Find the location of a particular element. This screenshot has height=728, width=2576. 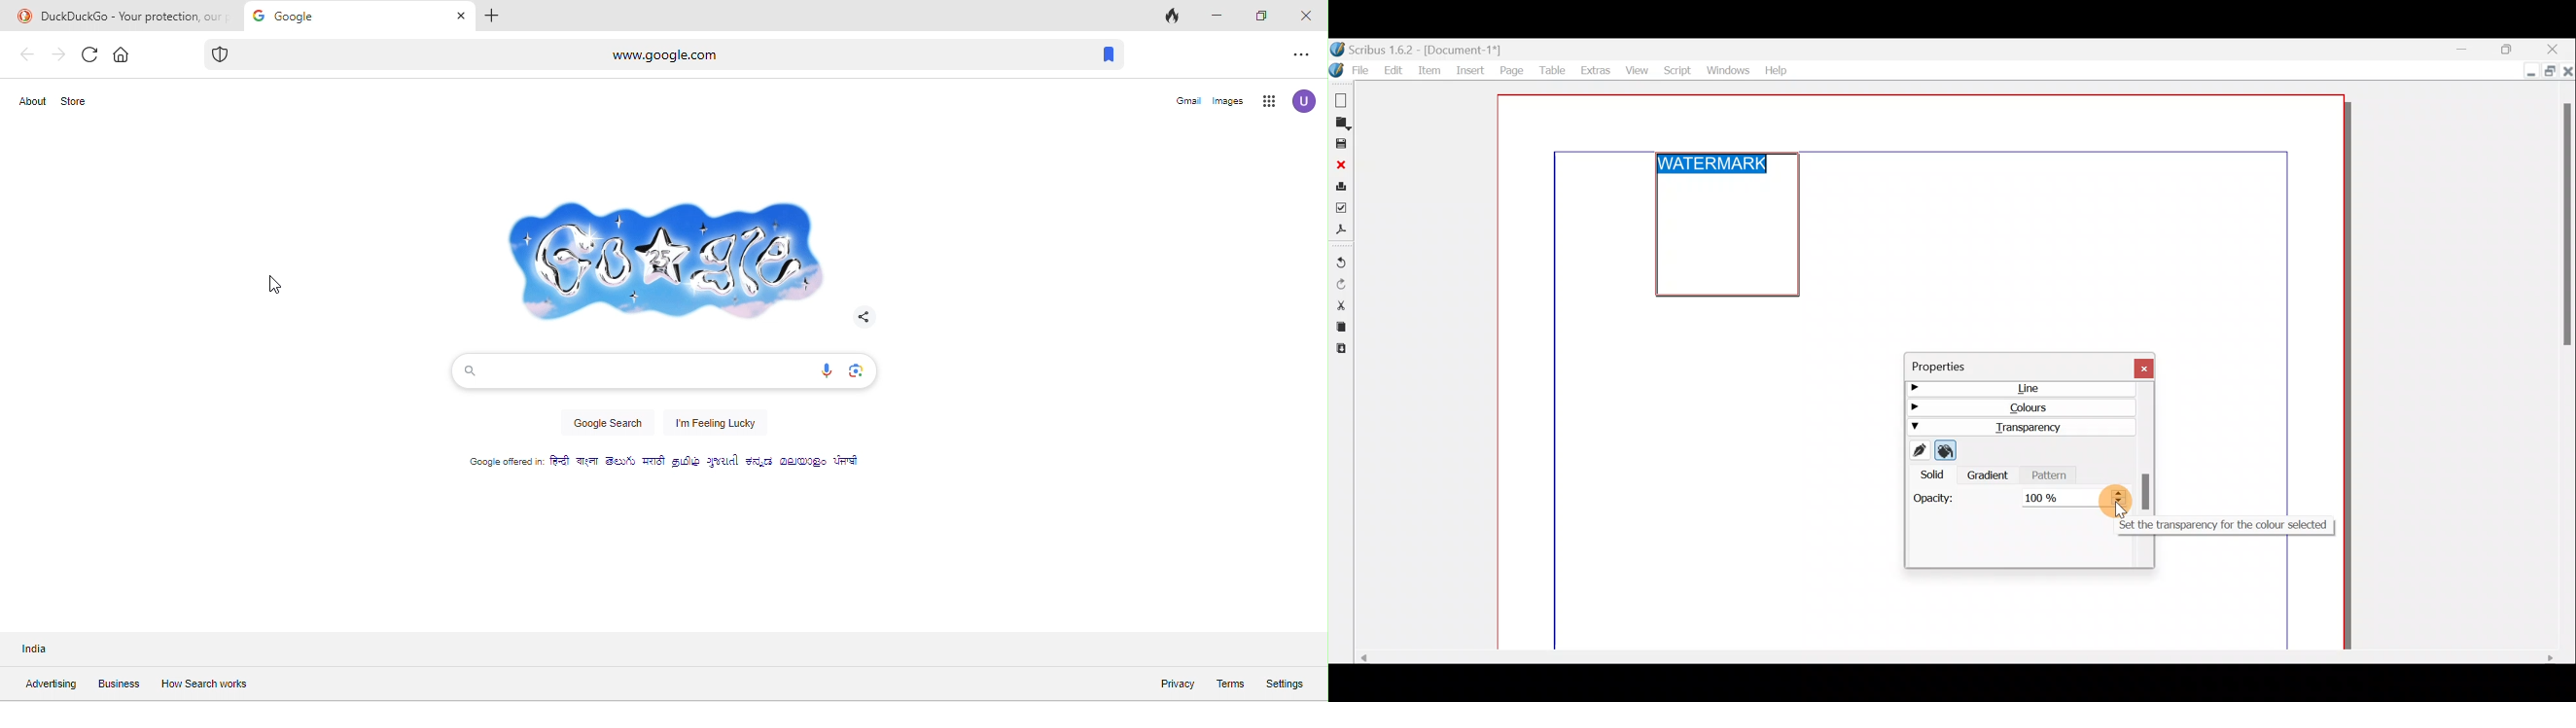

Pattern is located at coordinates (2052, 476).